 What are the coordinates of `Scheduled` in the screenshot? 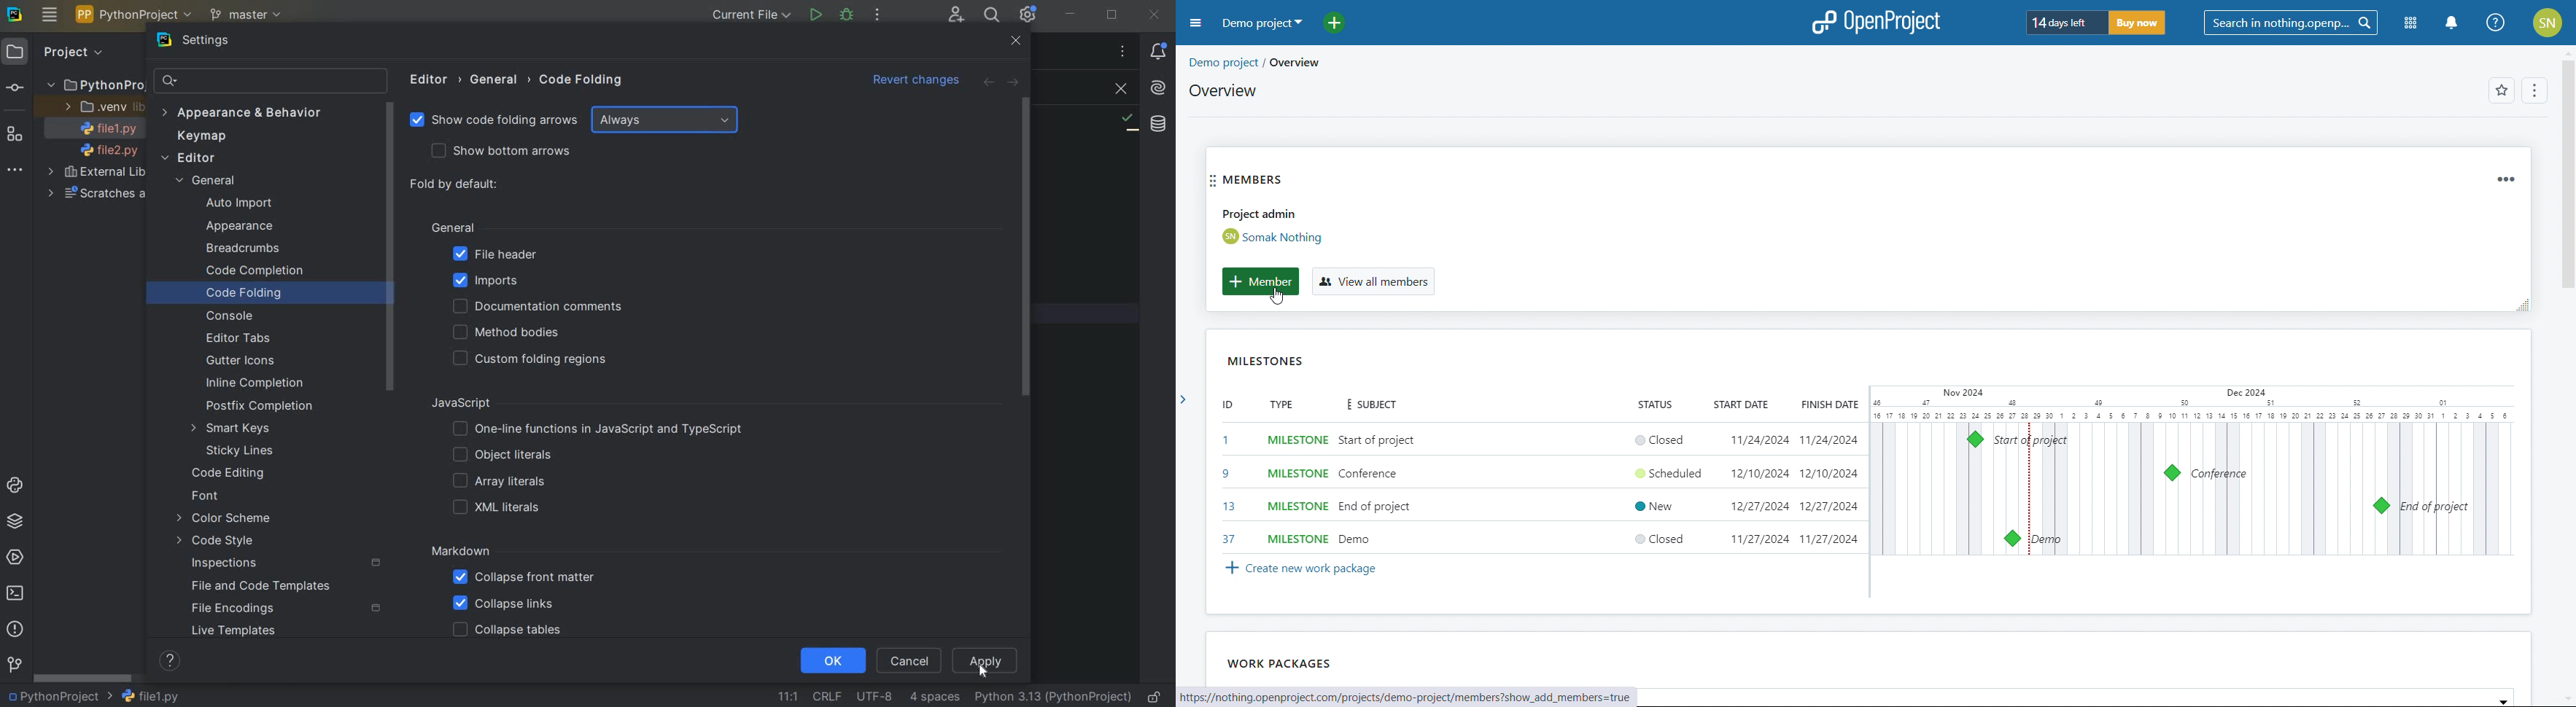 It's located at (1672, 474).